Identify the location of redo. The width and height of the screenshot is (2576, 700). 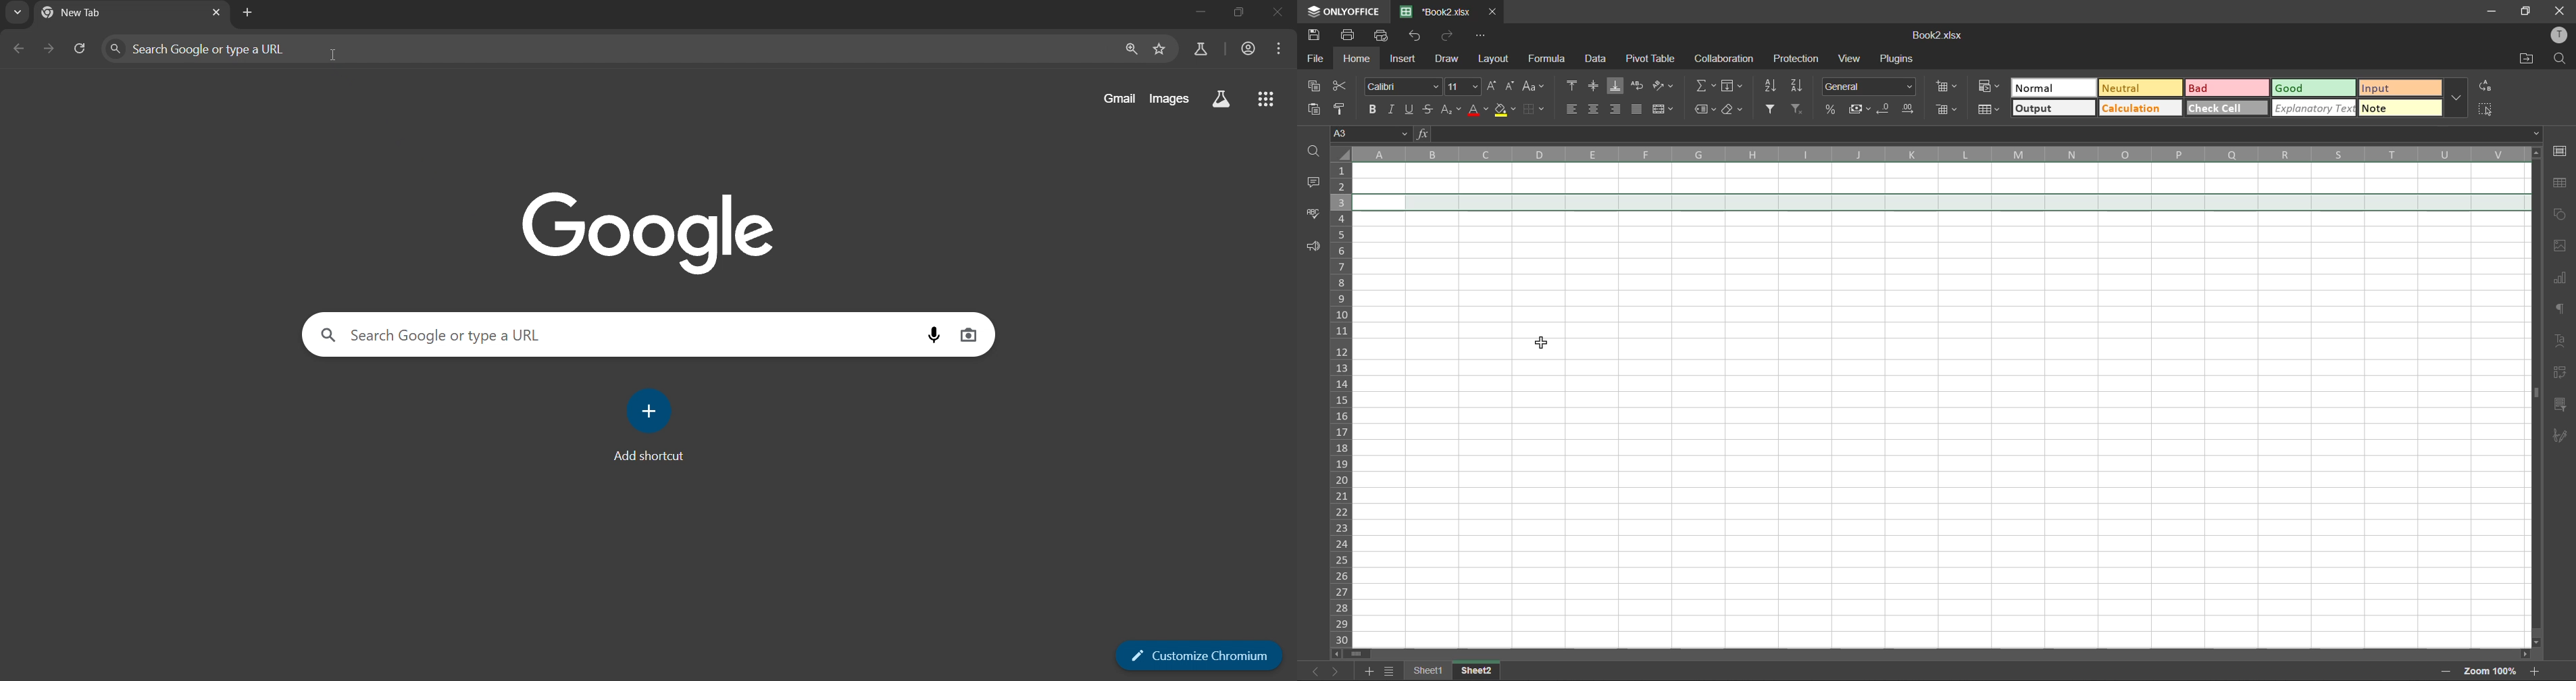
(1447, 37).